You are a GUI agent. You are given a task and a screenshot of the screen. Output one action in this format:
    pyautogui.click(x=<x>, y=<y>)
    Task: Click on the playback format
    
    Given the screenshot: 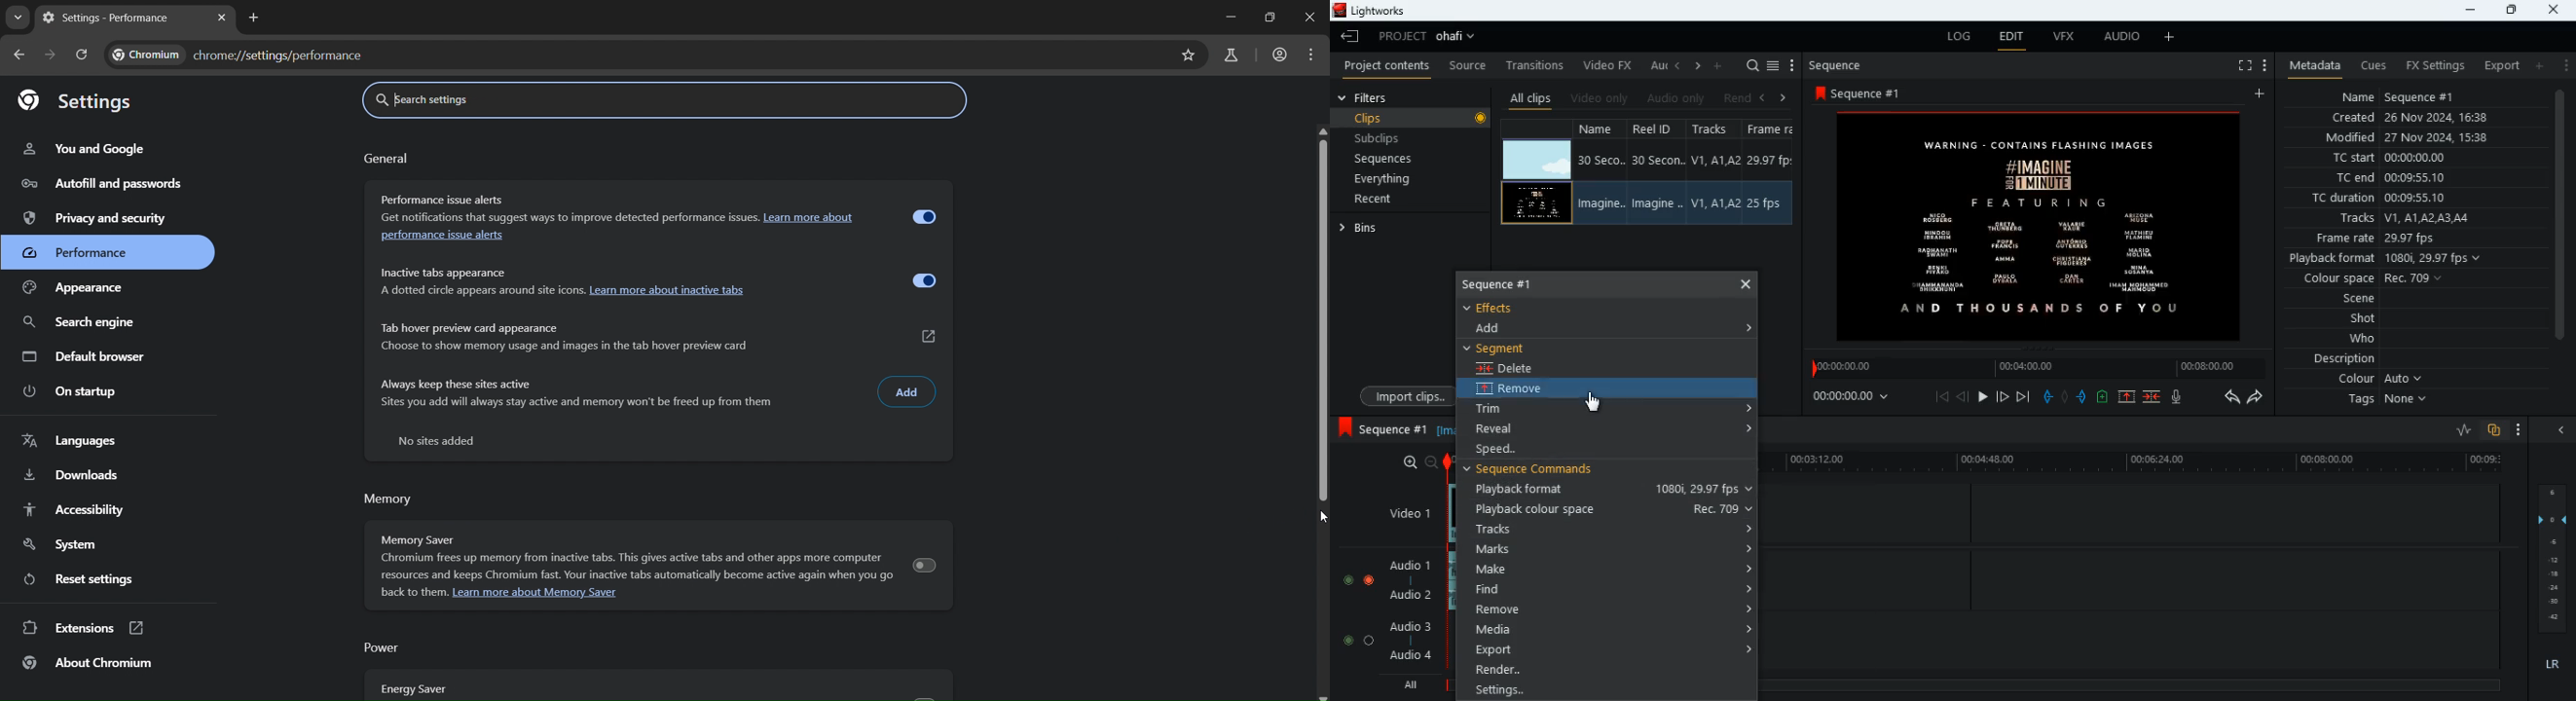 What is the action you would take?
    pyautogui.click(x=2391, y=258)
    